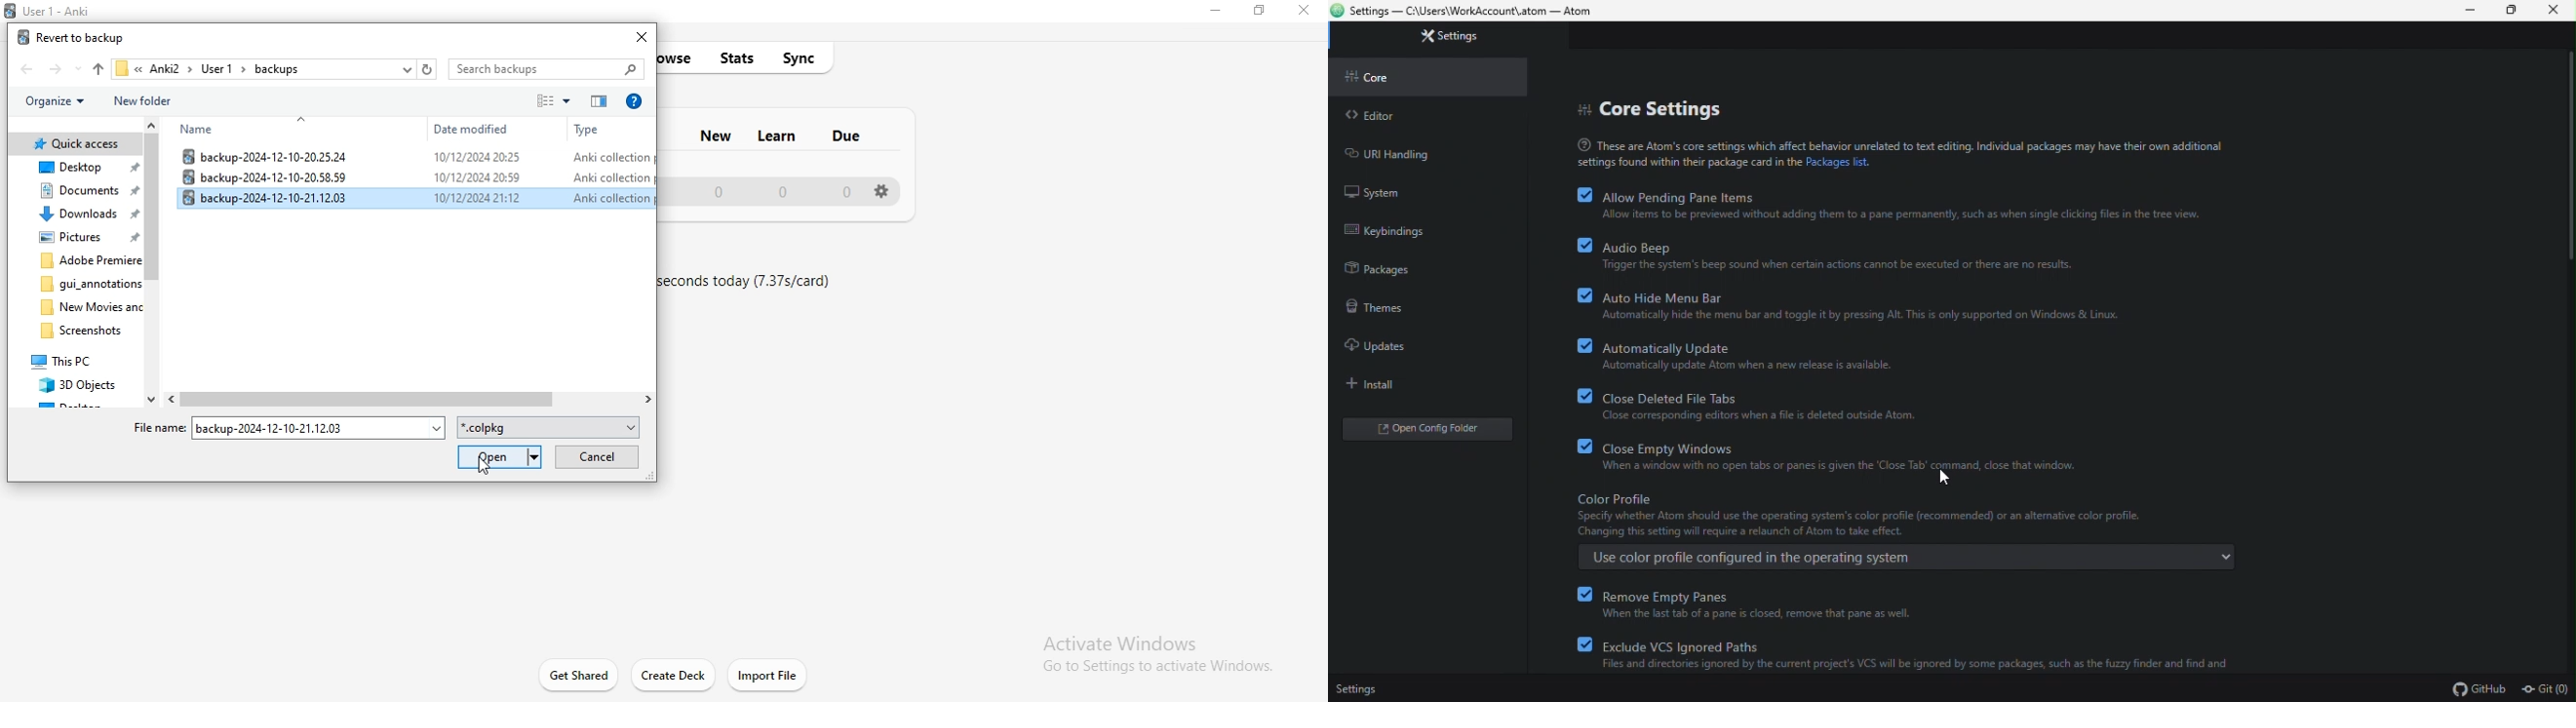 This screenshot has height=728, width=2576. Describe the element at coordinates (291, 429) in the screenshot. I see `file name` at that location.